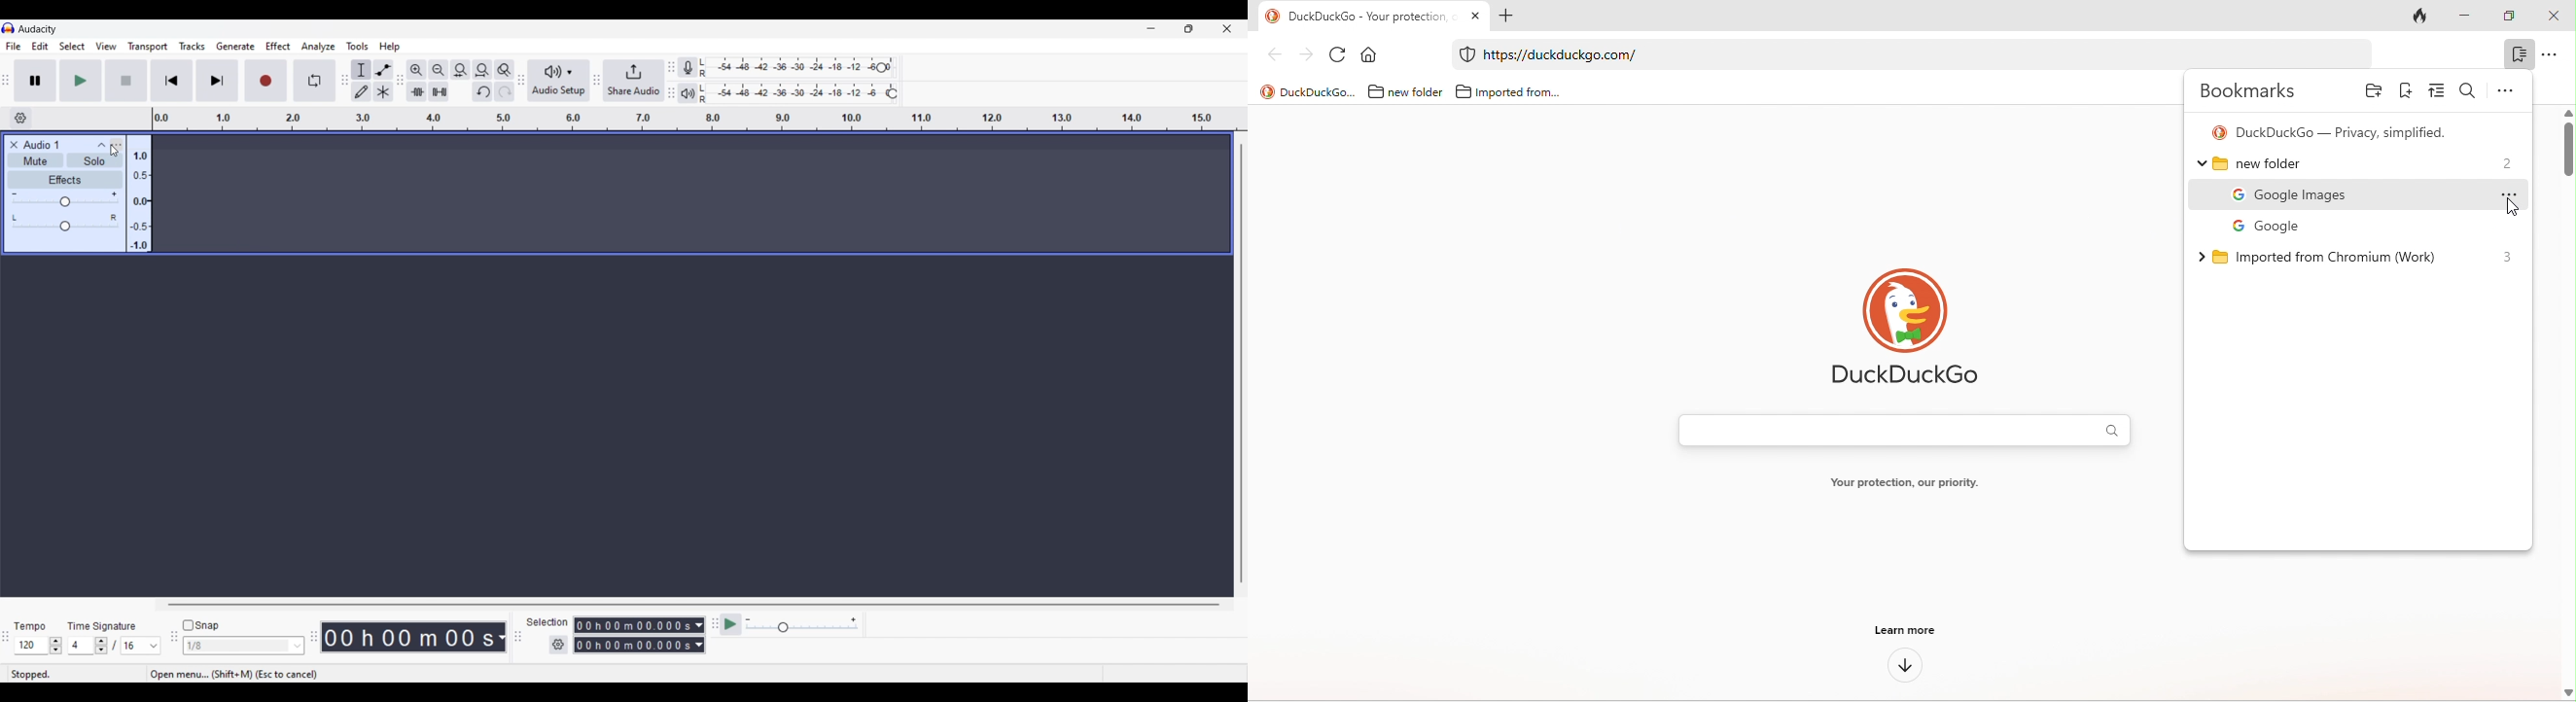  What do you see at coordinates (107, 144) in the screenshot?
I see `More options` at bounding box center [107, 144].